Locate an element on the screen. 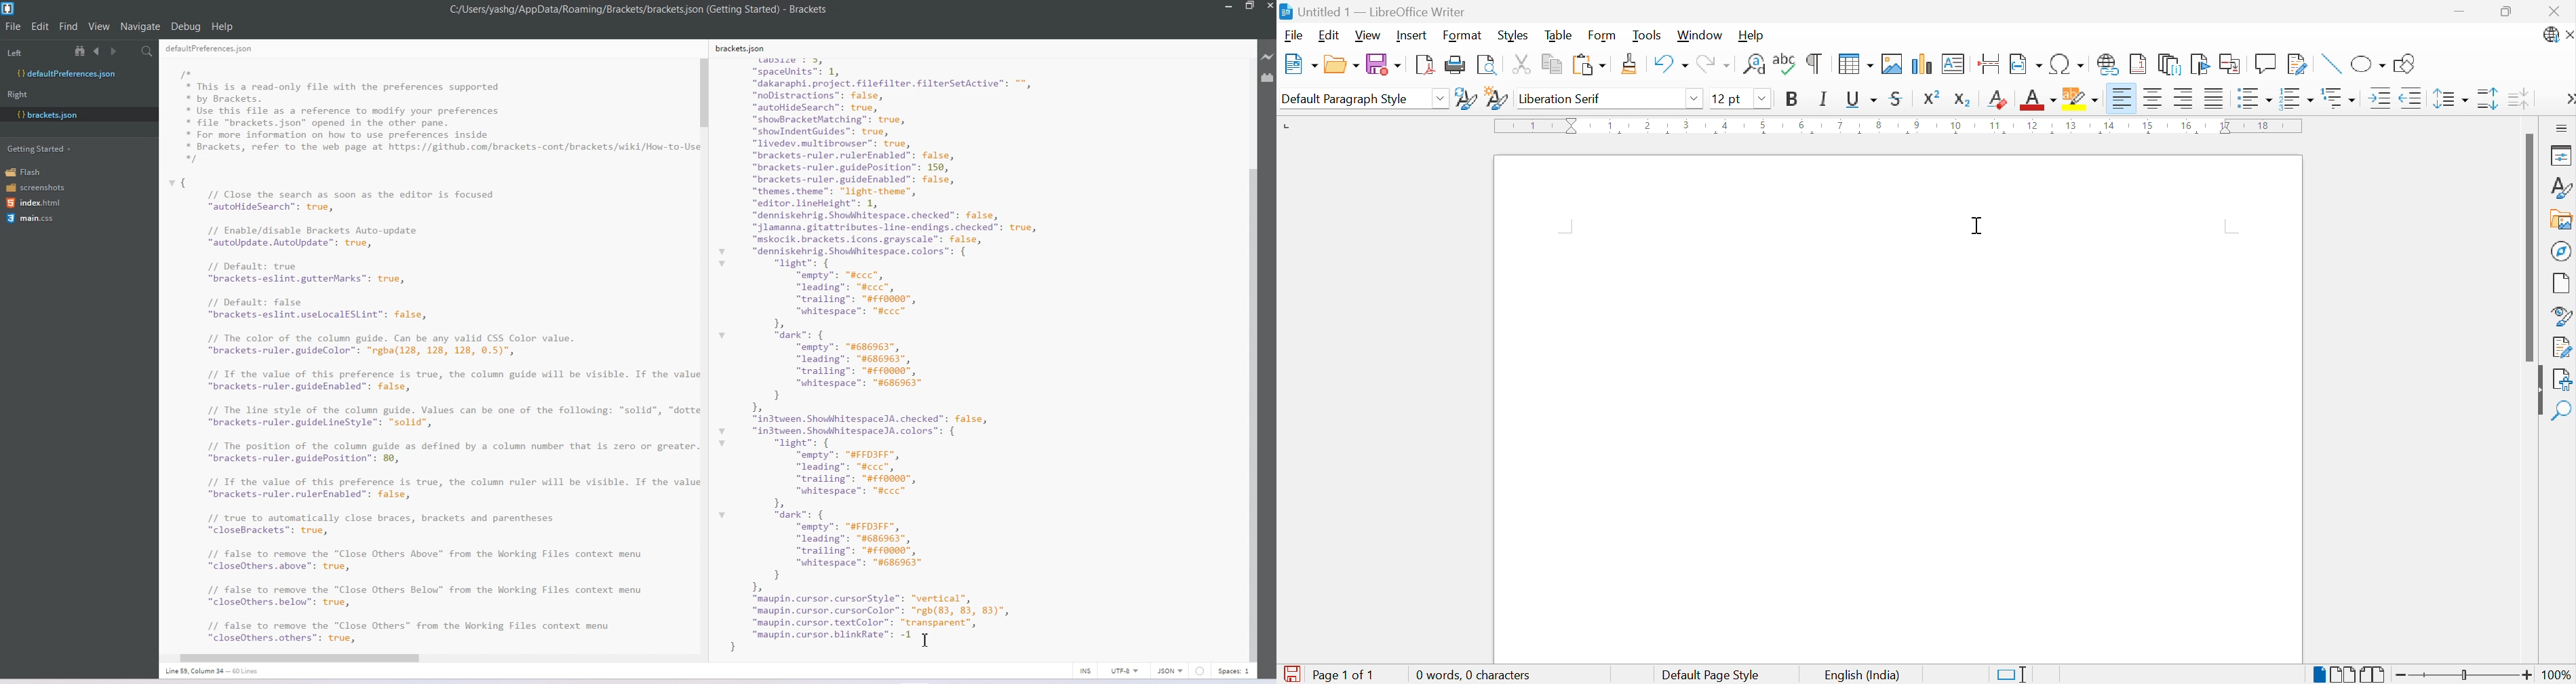 This screenshot has width=2576, height=700. Justified is located at coordinates (2214, 97).